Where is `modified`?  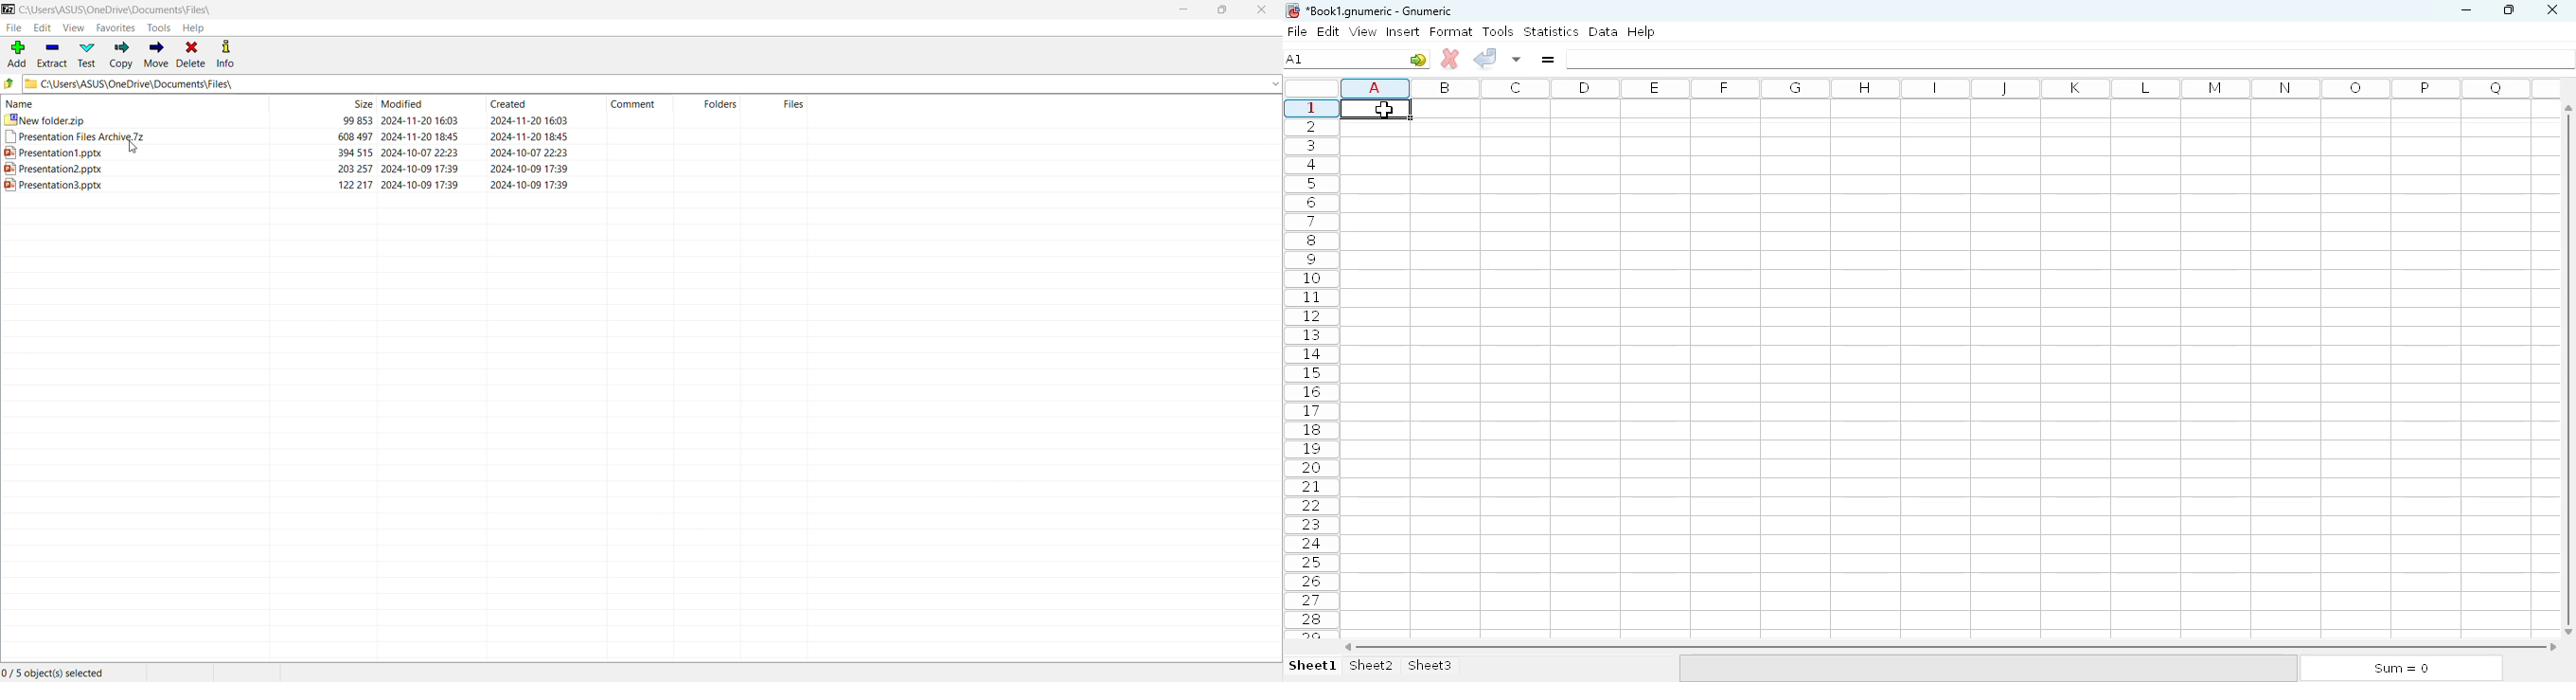
modified is located at coordinates (426, 103).